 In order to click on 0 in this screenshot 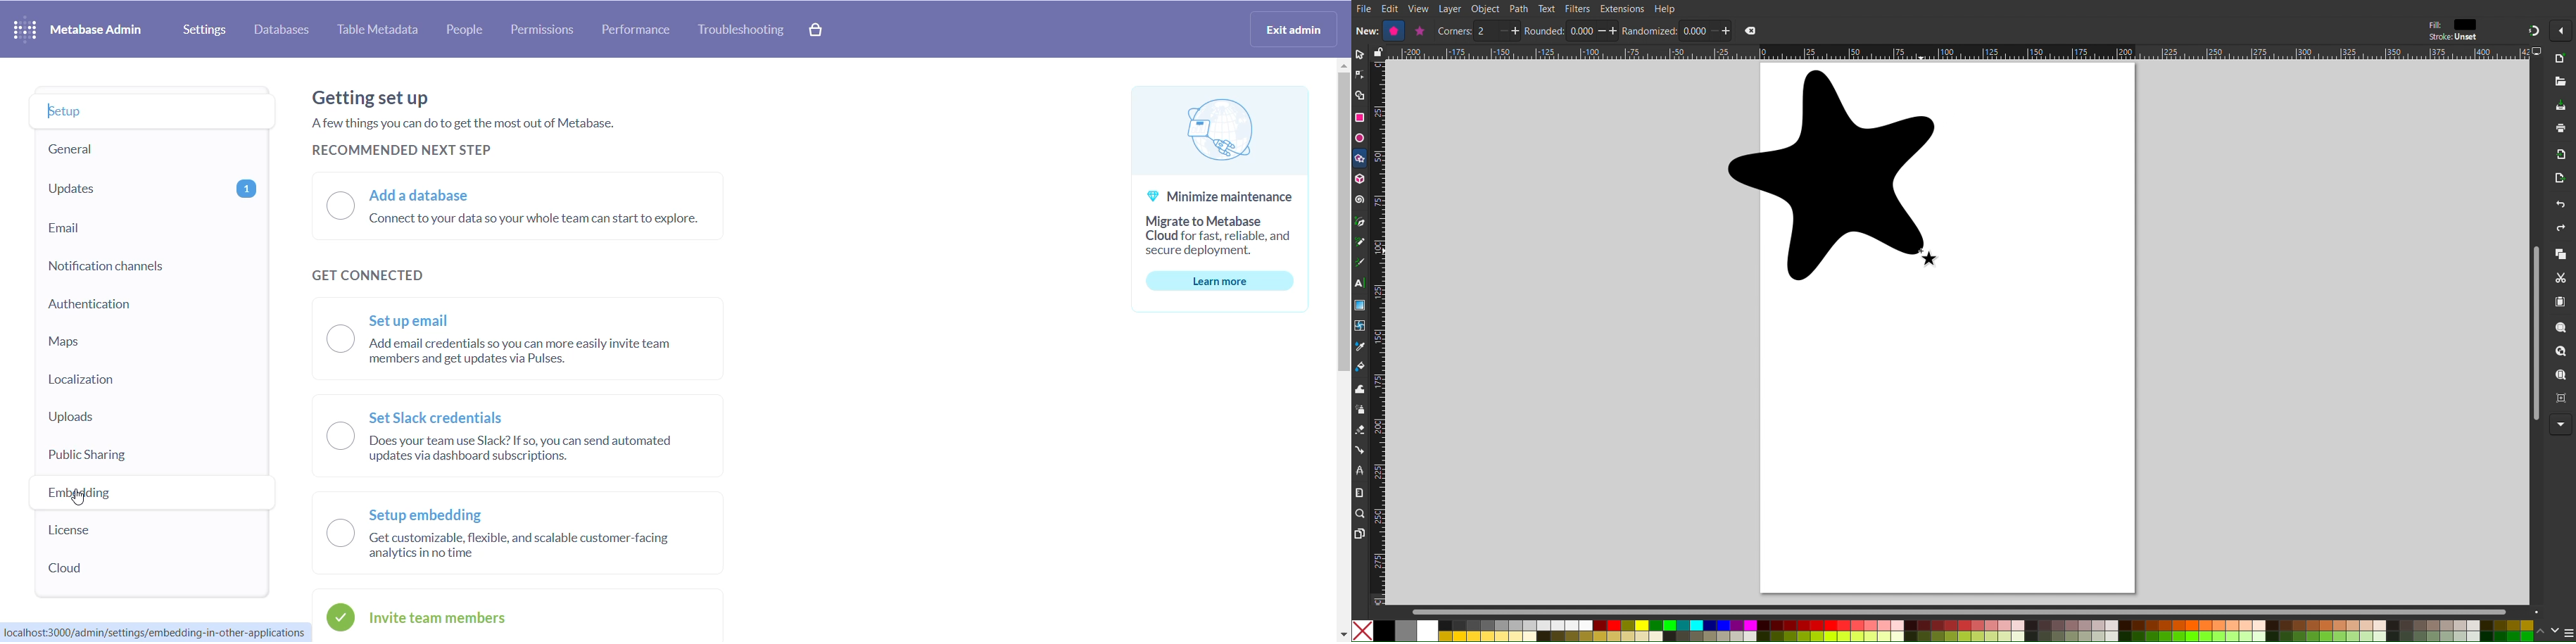, I will do `click(1693, 31)`.